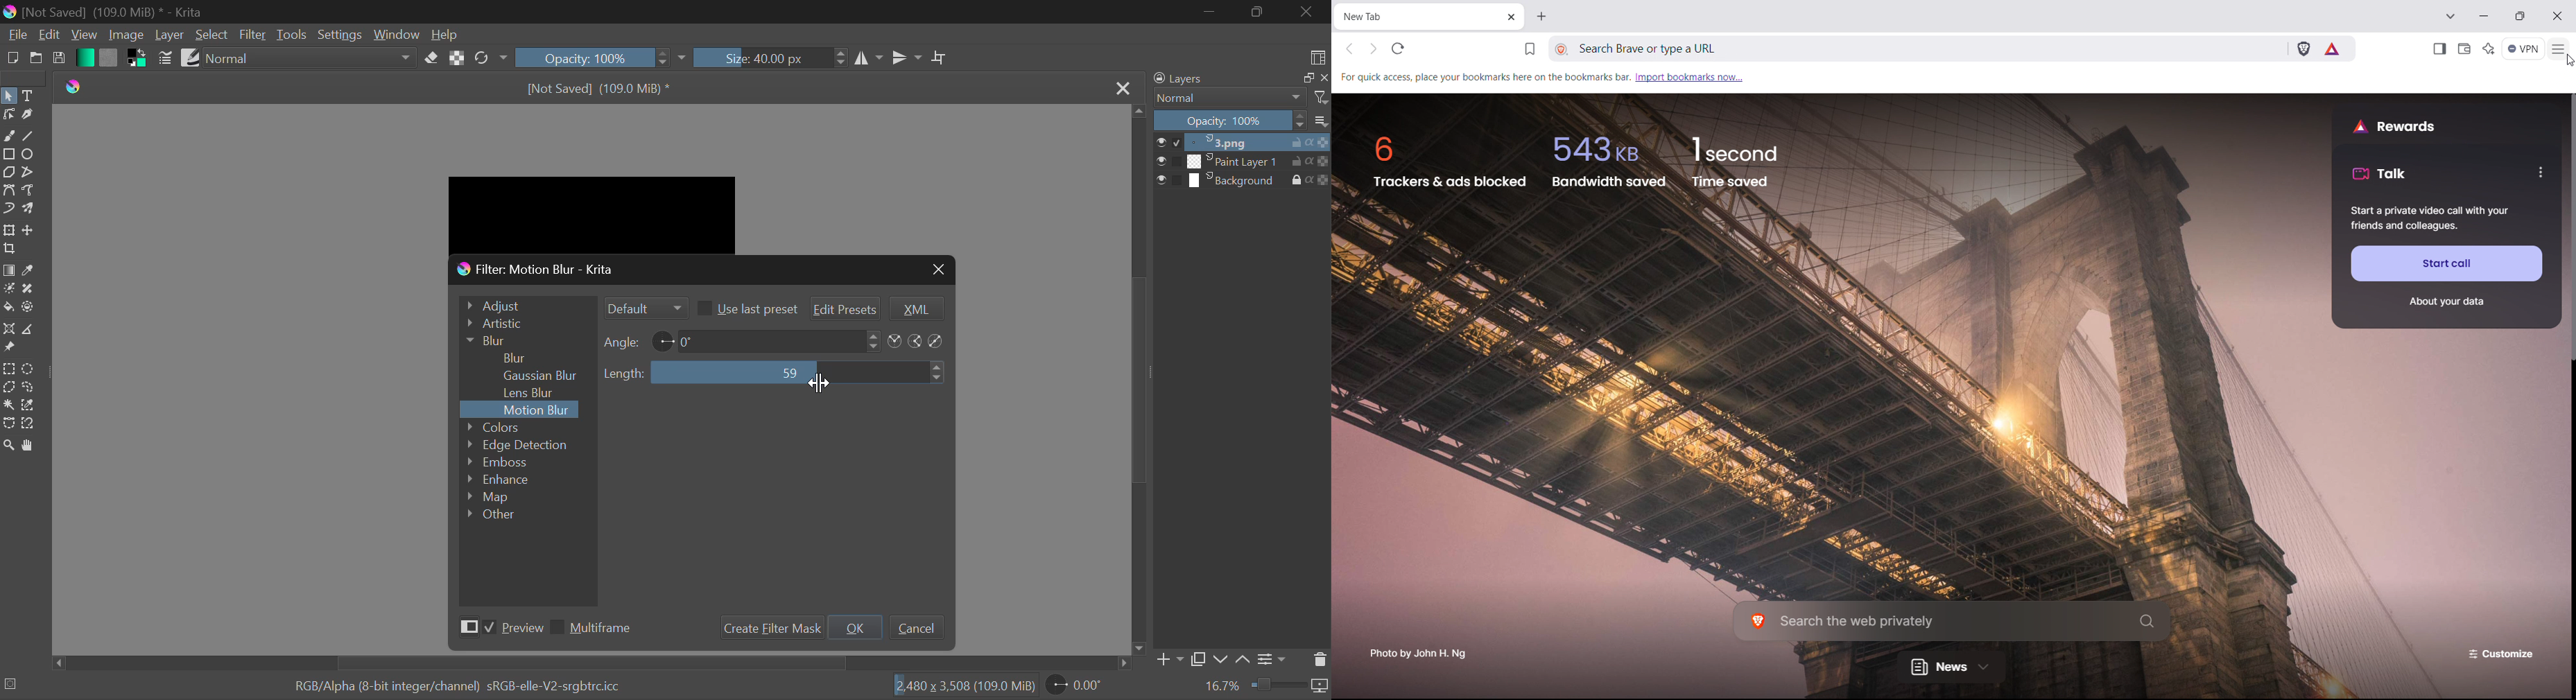  What do you see at coordinates (8, 209) in the screenshot?
I see `Dynamic Brush` at bounding box center [8, 209].